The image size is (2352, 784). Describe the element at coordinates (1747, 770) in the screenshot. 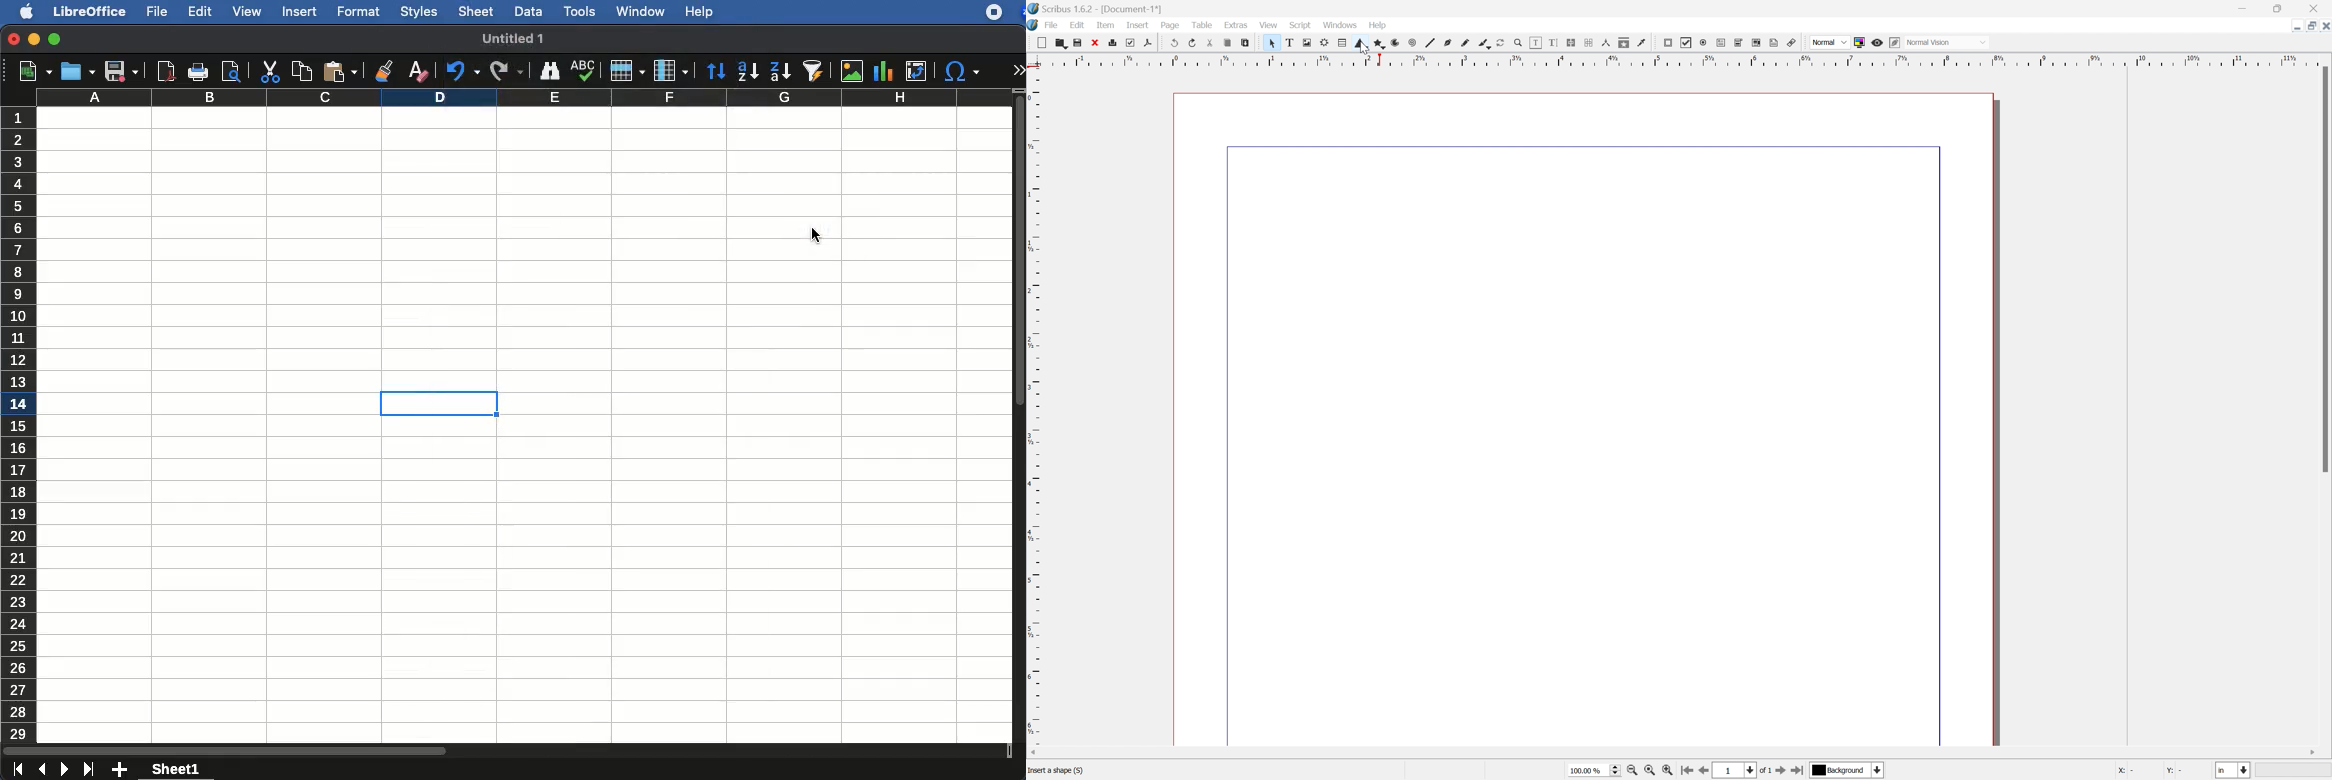

I see `Select current page` at that location.